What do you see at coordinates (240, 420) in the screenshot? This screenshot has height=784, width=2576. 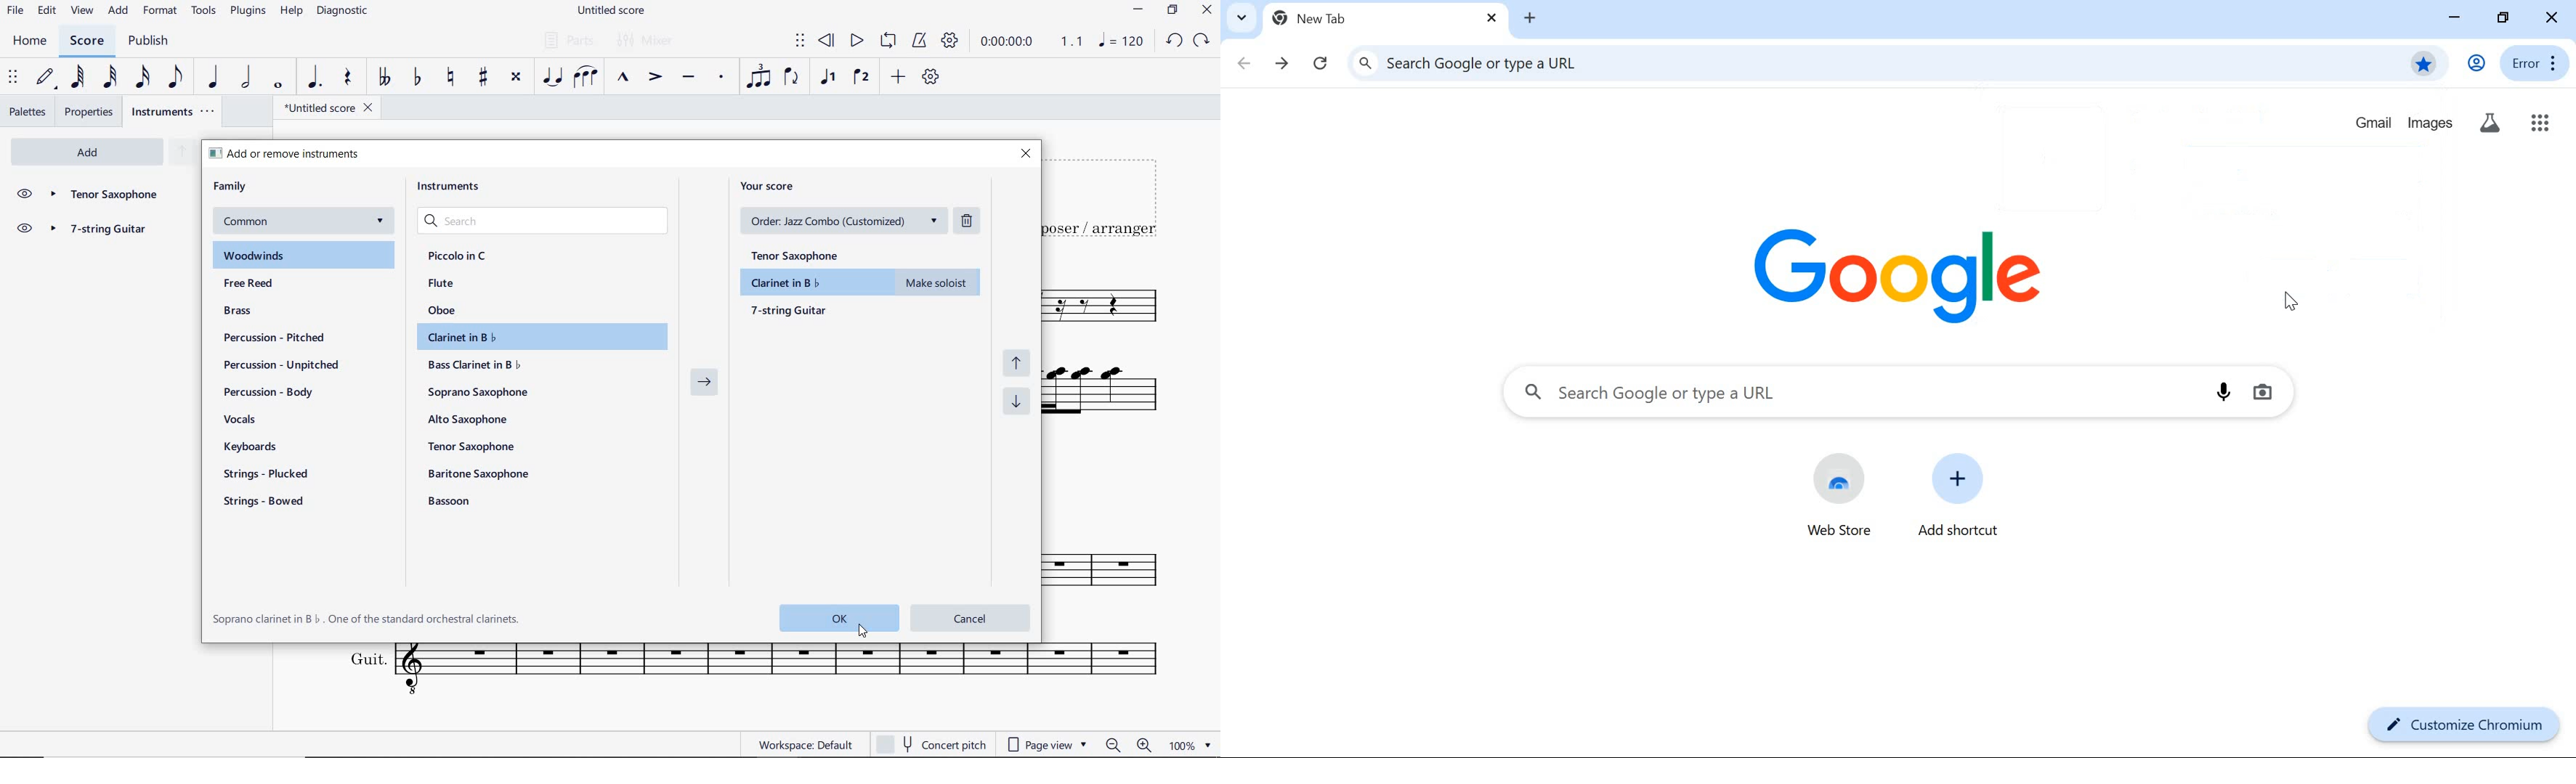 I see `vocals` at bounding box center [240, 420].